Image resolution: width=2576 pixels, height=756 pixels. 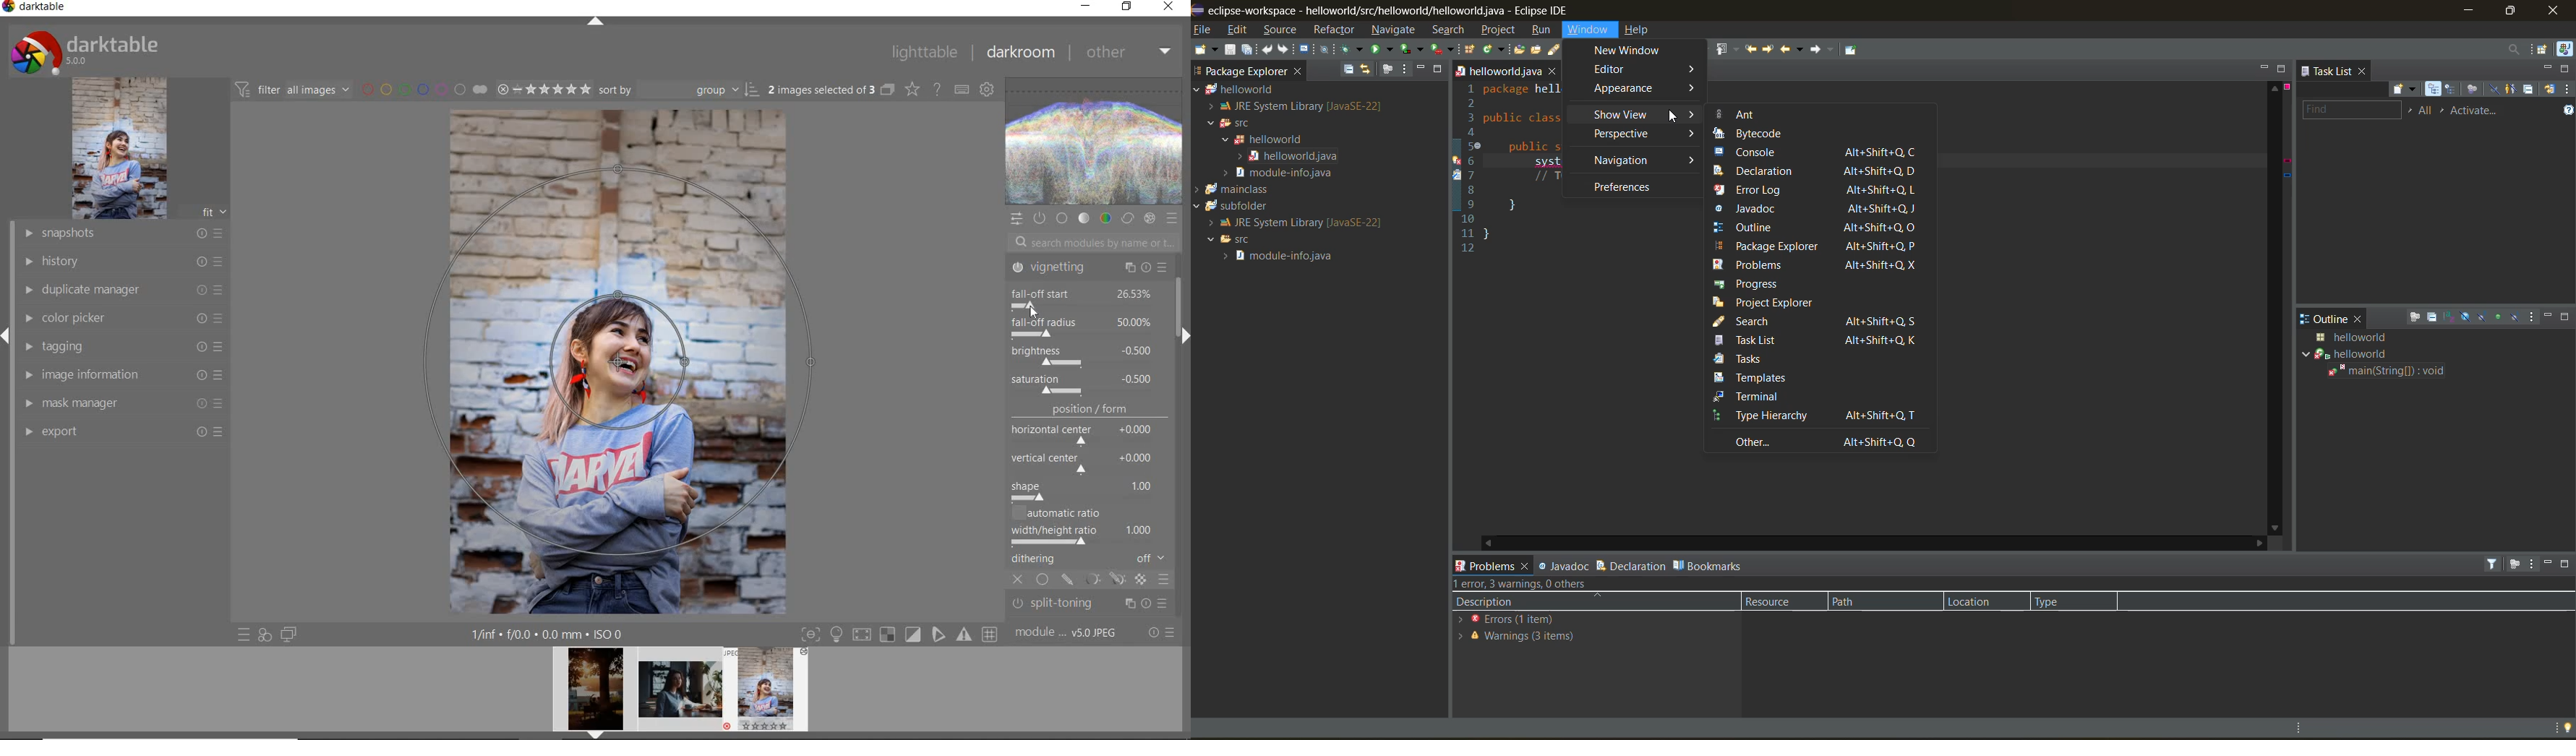 What do you see at coordinates (2434, 315) in the screenshot?
I see `collapse all` at bounding box center [2434, 315].